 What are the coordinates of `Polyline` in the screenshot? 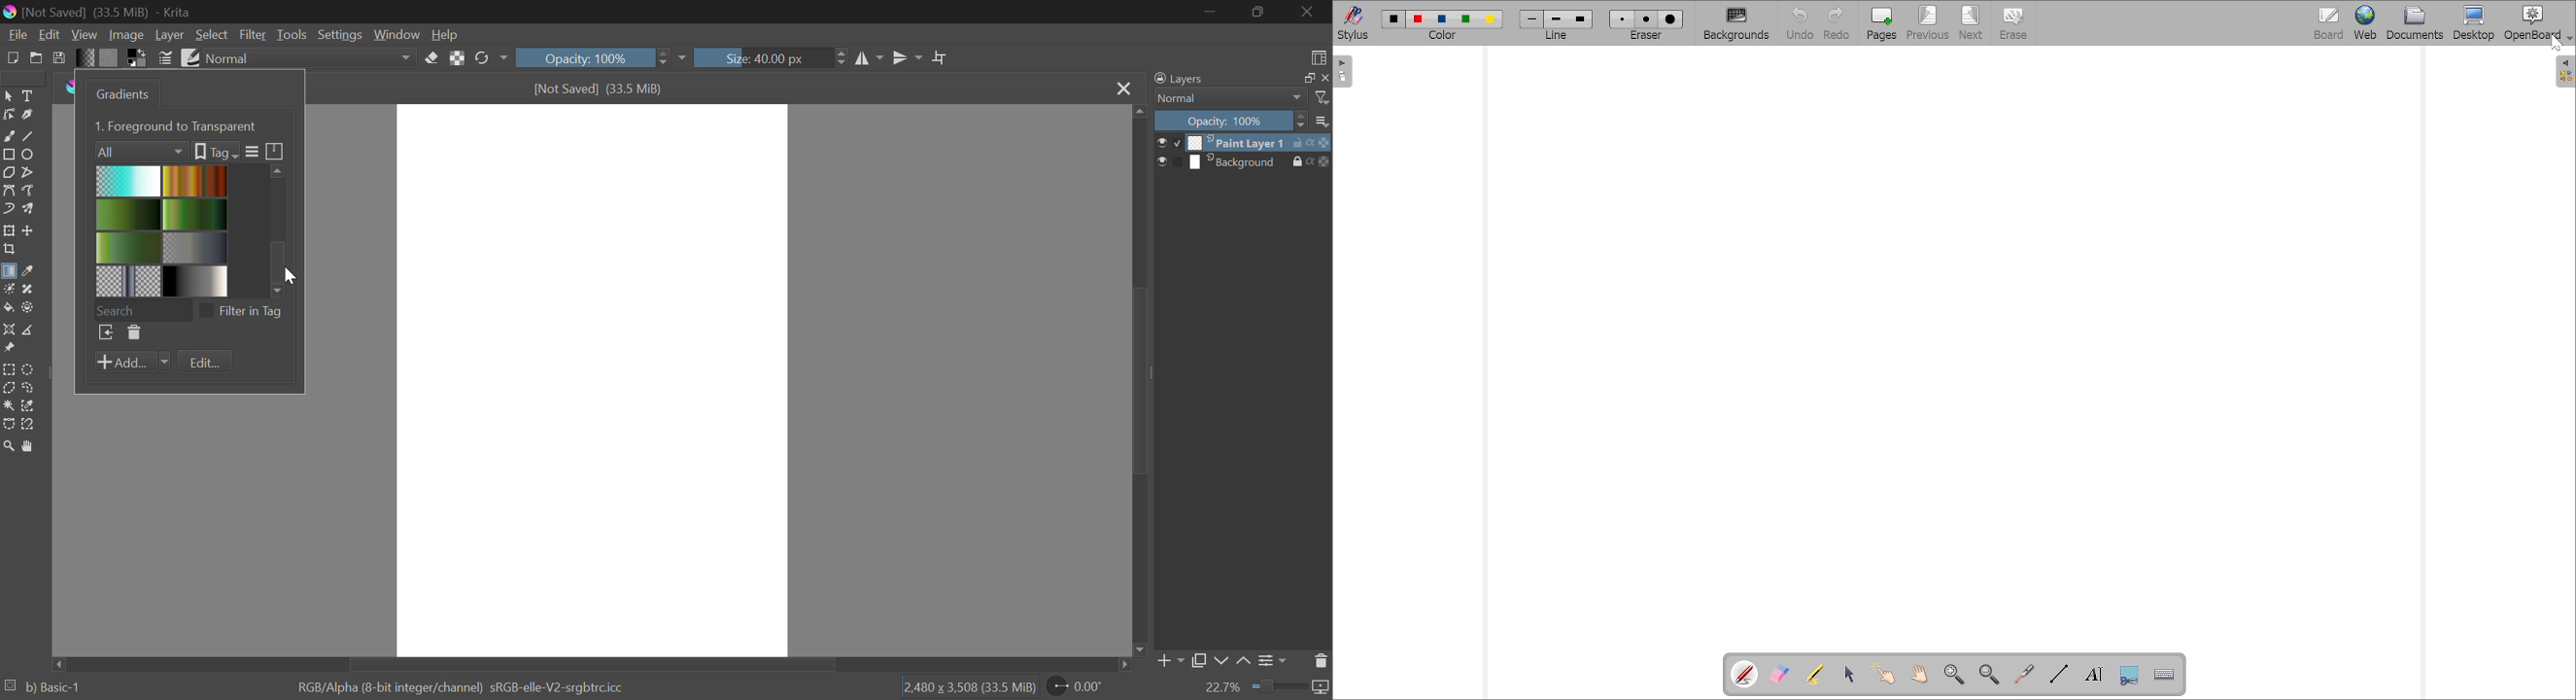 It's located at (26, 171).